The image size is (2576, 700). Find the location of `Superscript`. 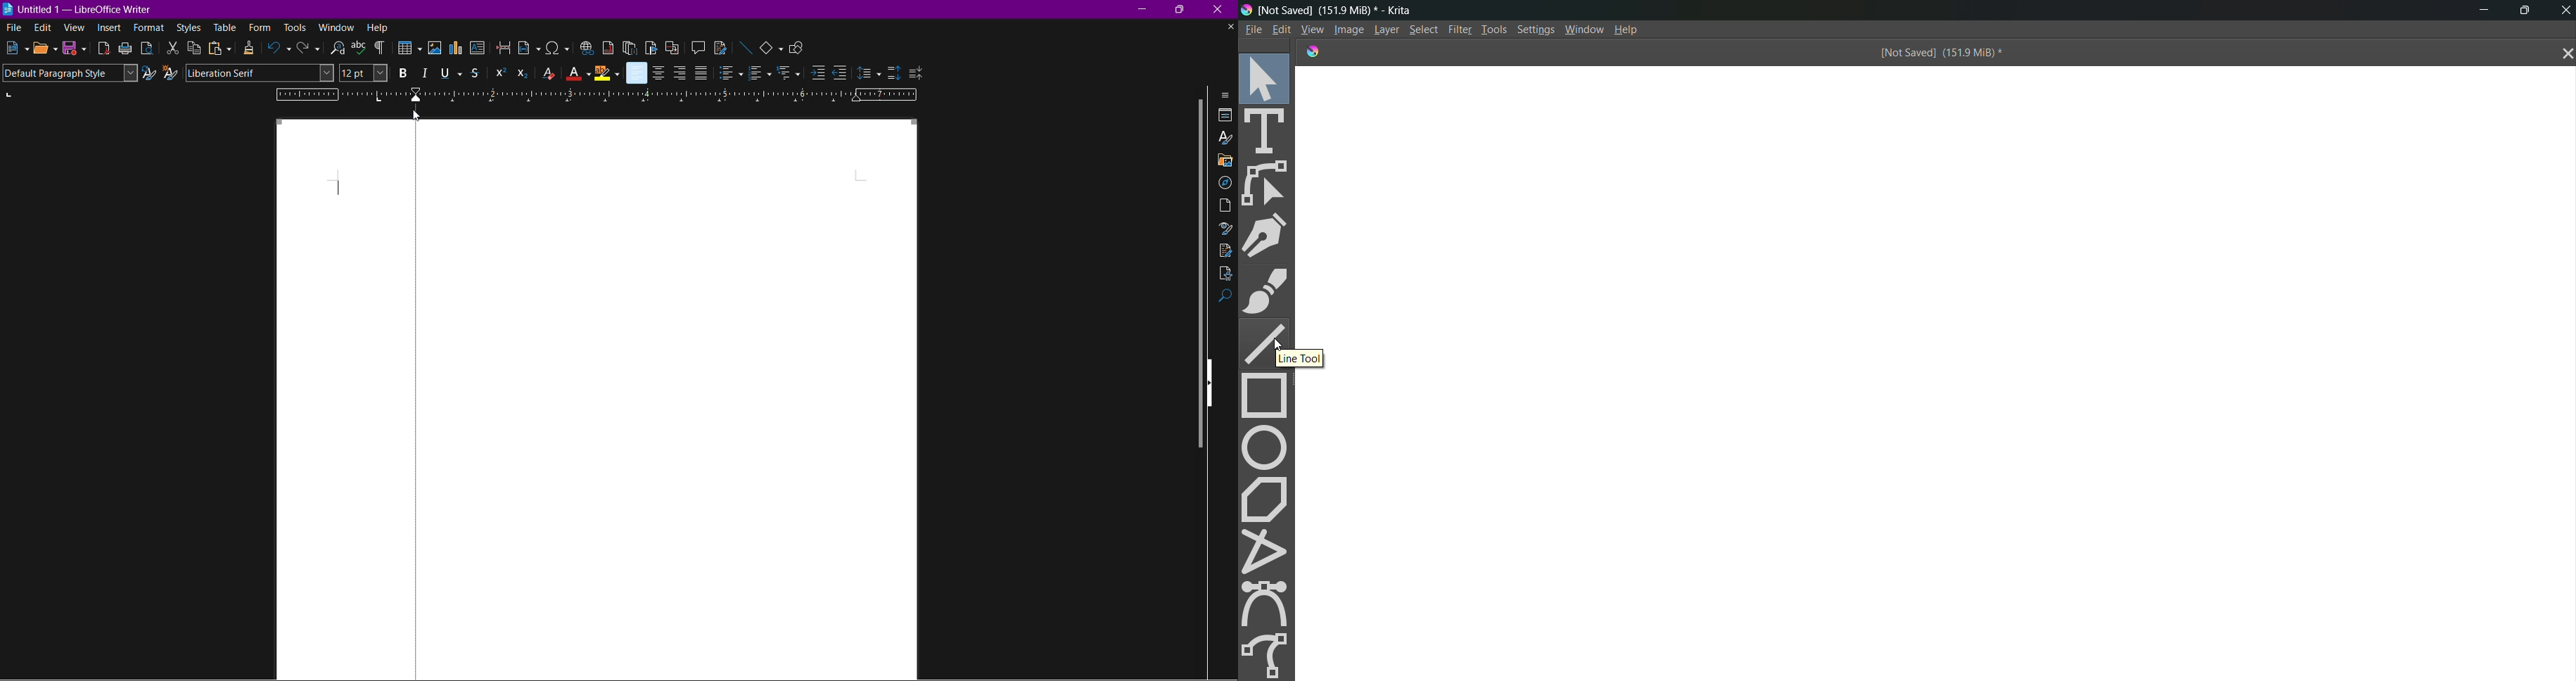

Superscript is located at coordinates (498, 72).